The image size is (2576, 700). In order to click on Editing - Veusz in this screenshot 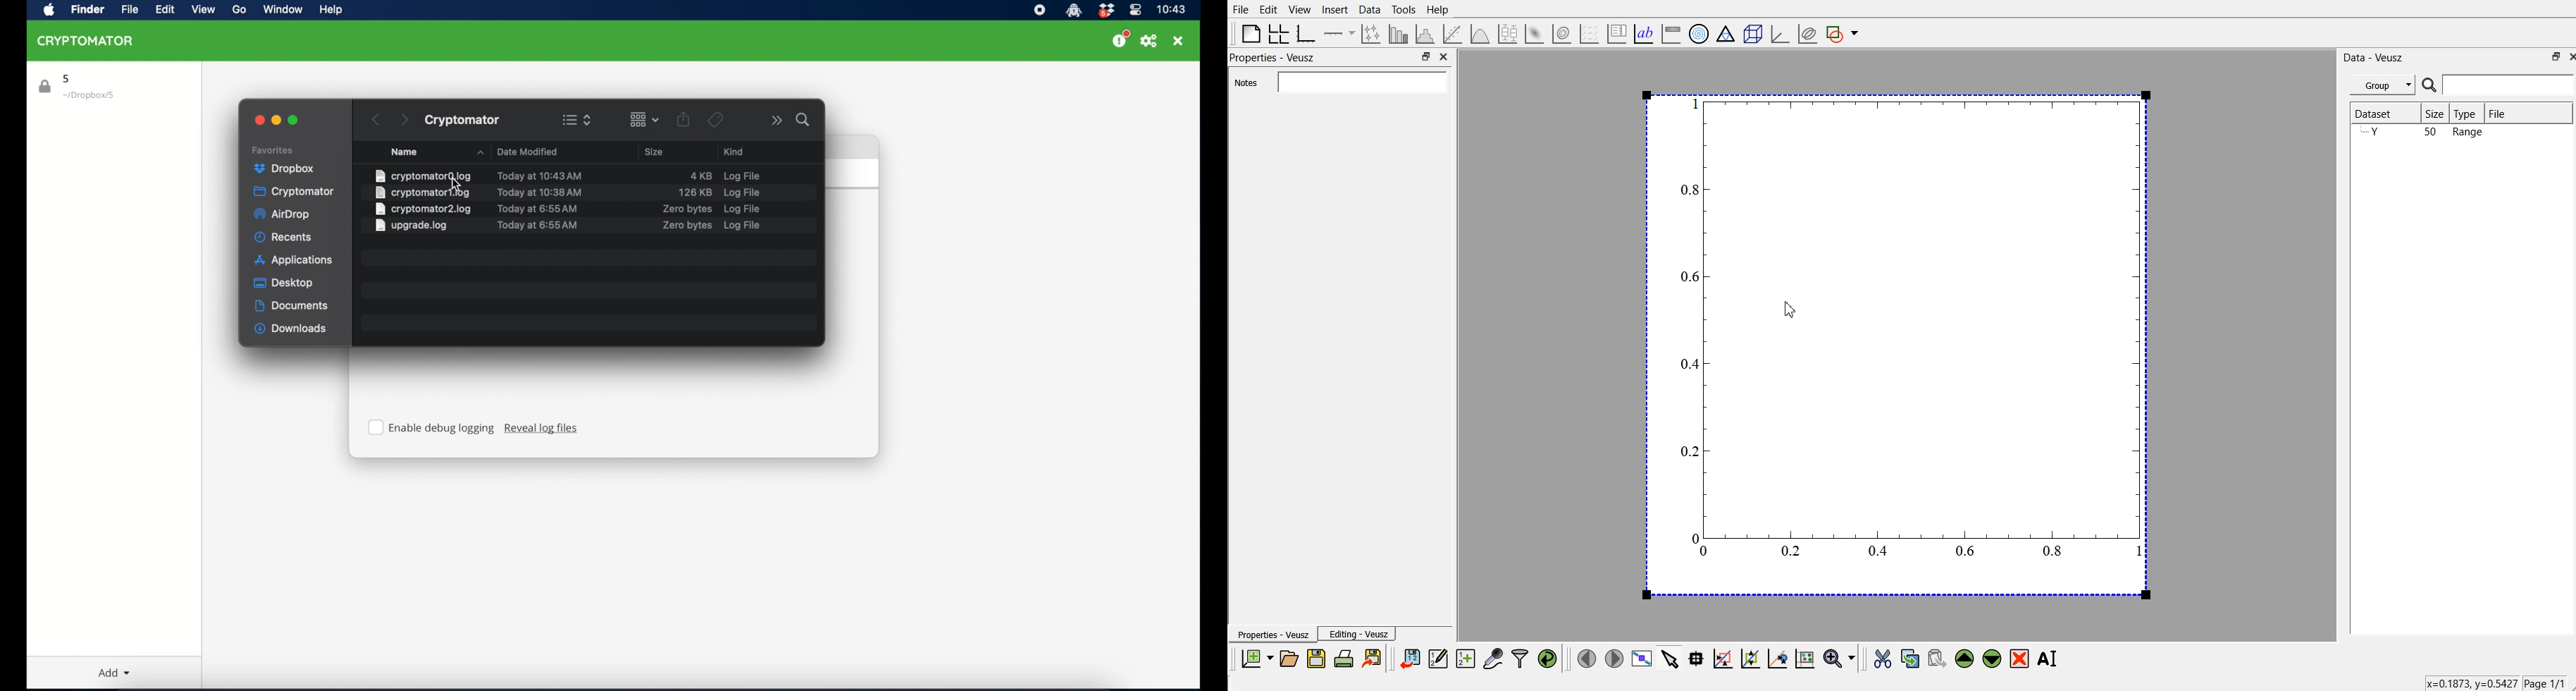, I will do `click(1359, 634)`.